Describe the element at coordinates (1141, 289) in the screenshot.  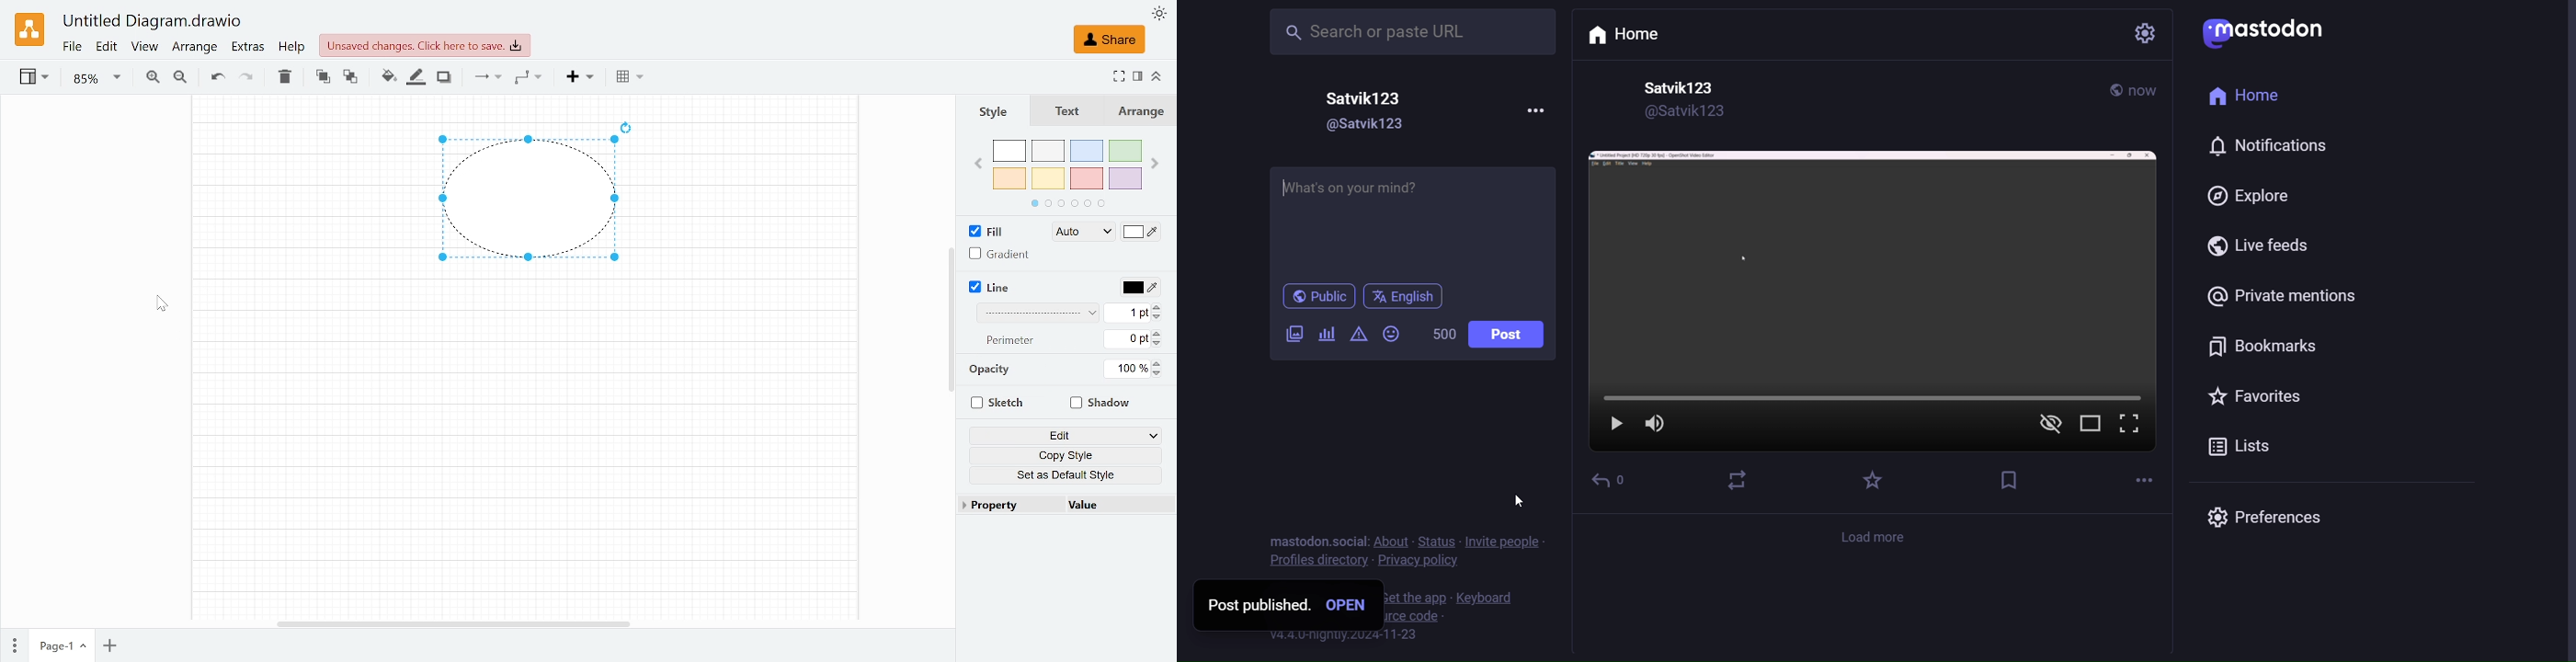
I see `Line color` at that location.